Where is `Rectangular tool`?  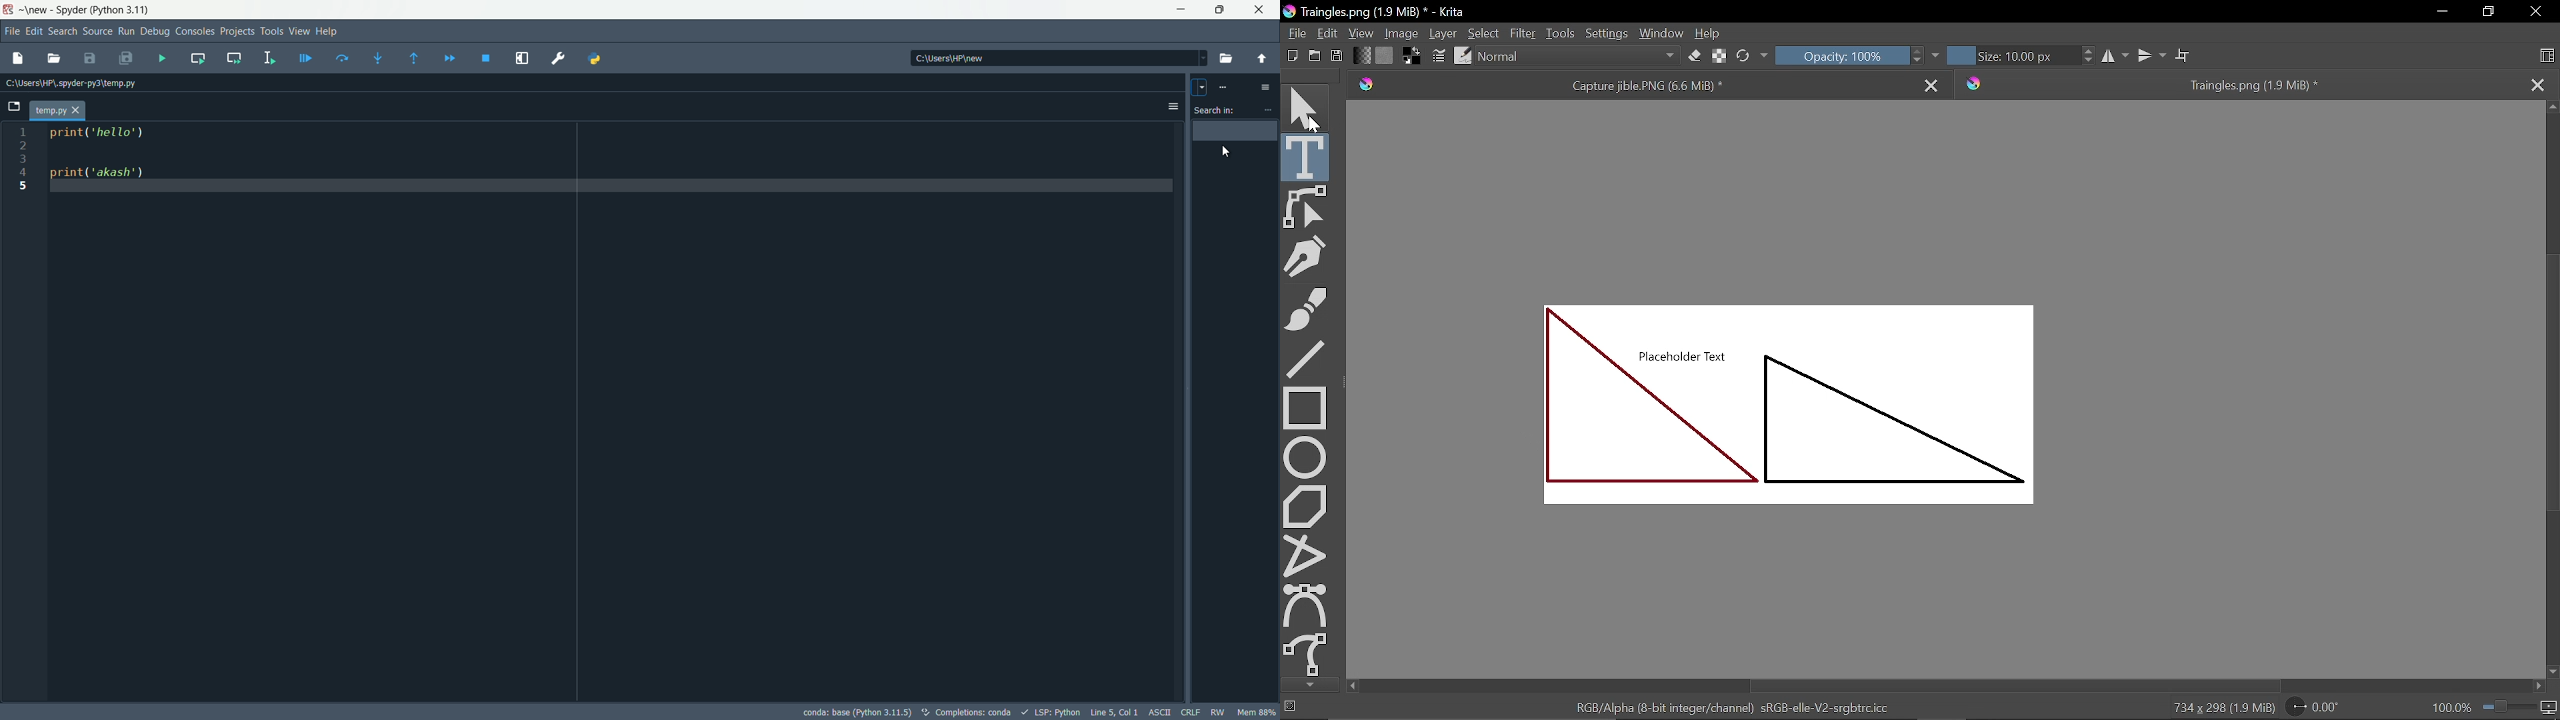 Rectangular tool is located at coordinates (1306, 407).